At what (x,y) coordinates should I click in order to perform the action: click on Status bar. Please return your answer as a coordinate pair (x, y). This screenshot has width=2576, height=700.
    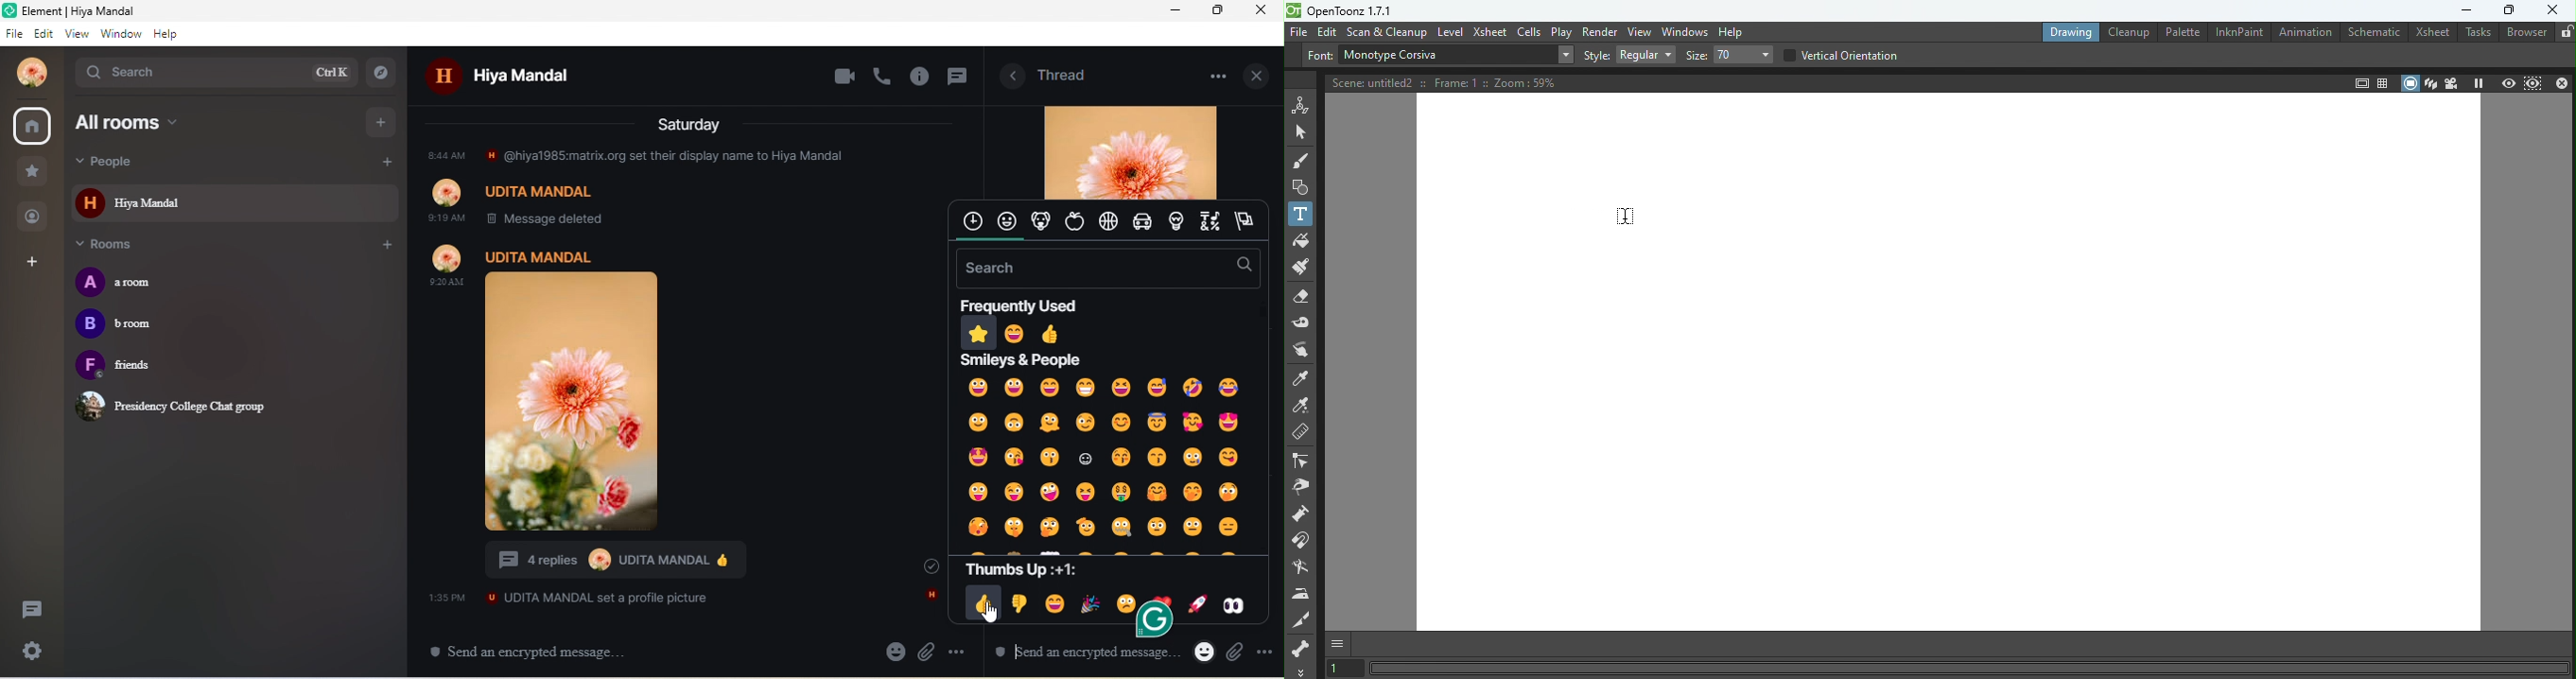
    Looking at the image, I should click on (1976, 667).